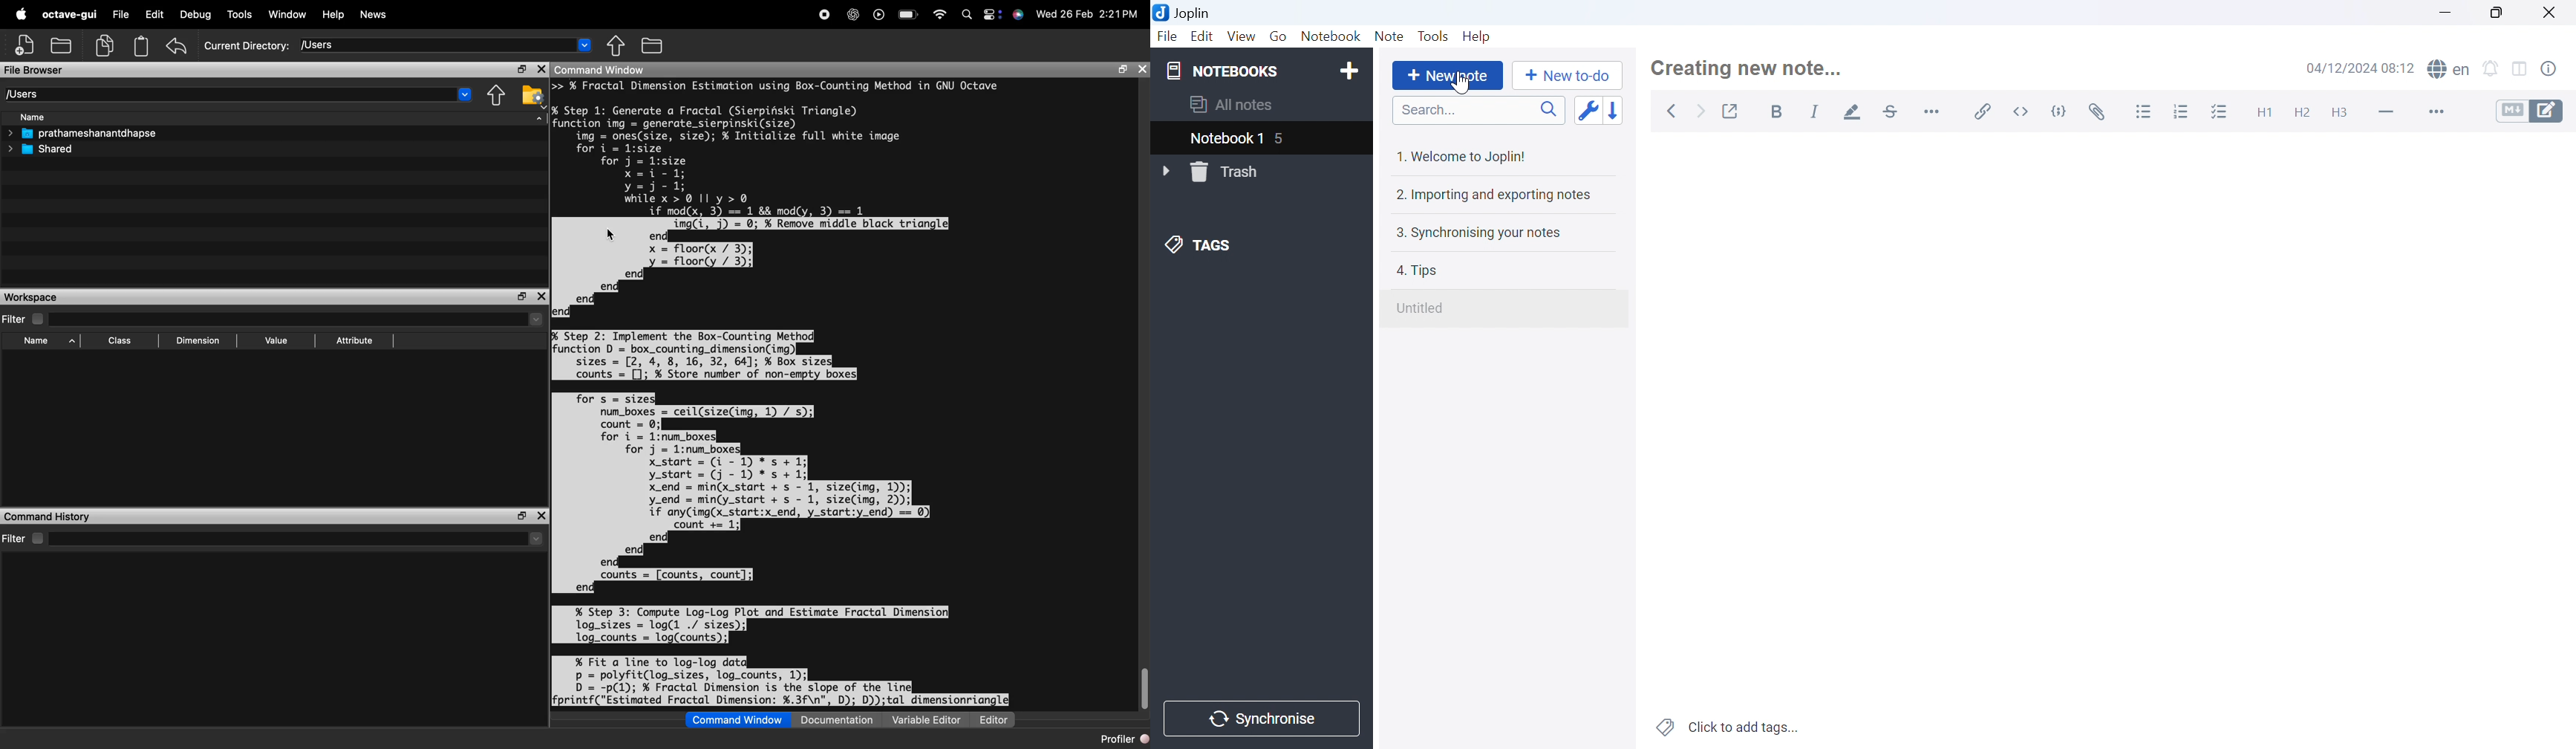  I want to click on Code, so click(2061, 111).